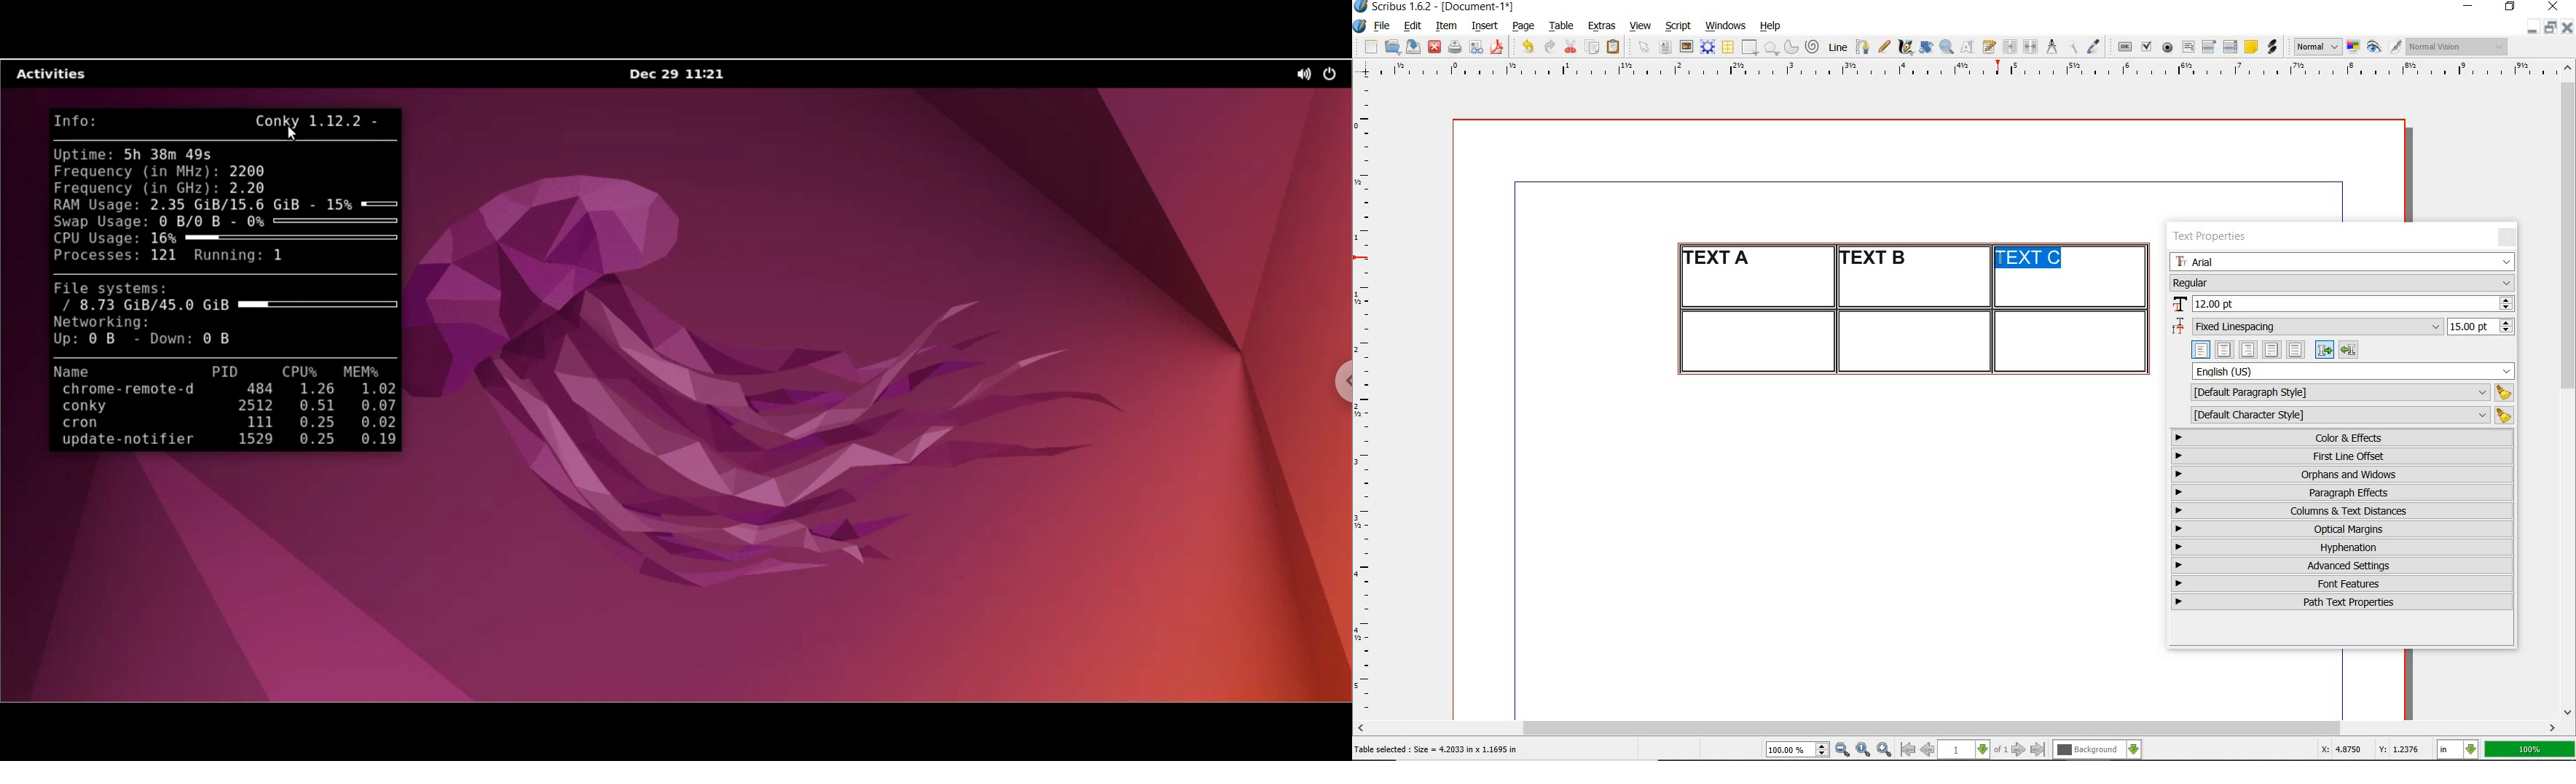  What do you see at coordinates (1454, 47) in the screenshot?
I see `print` at bounding box center [1454, 47].